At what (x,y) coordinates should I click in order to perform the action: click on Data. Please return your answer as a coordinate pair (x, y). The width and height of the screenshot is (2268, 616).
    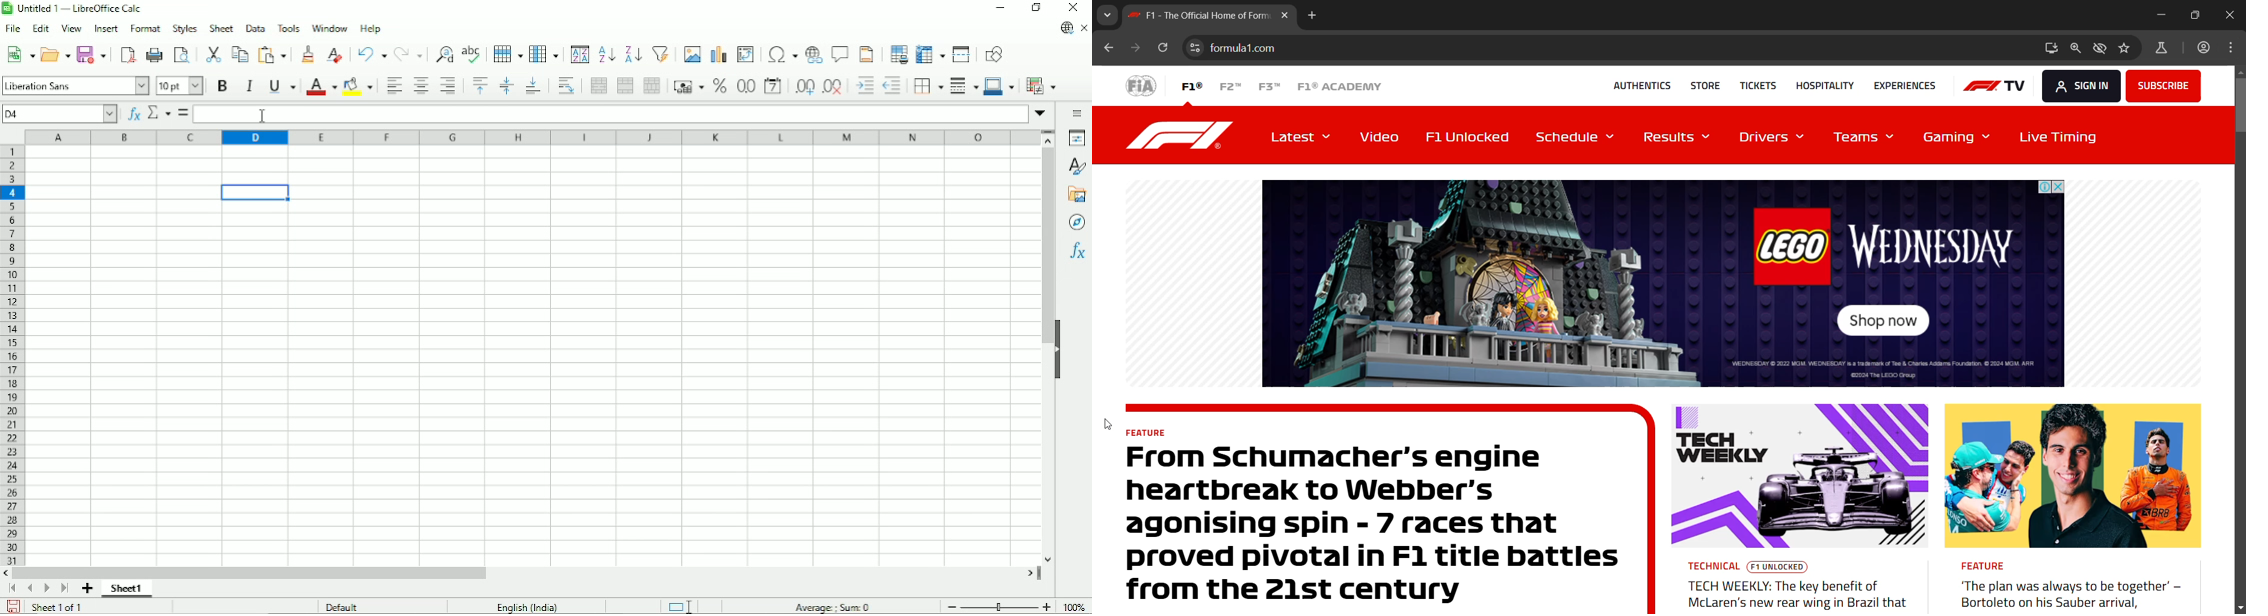
    Looking at the image, I should click on (256, 28).